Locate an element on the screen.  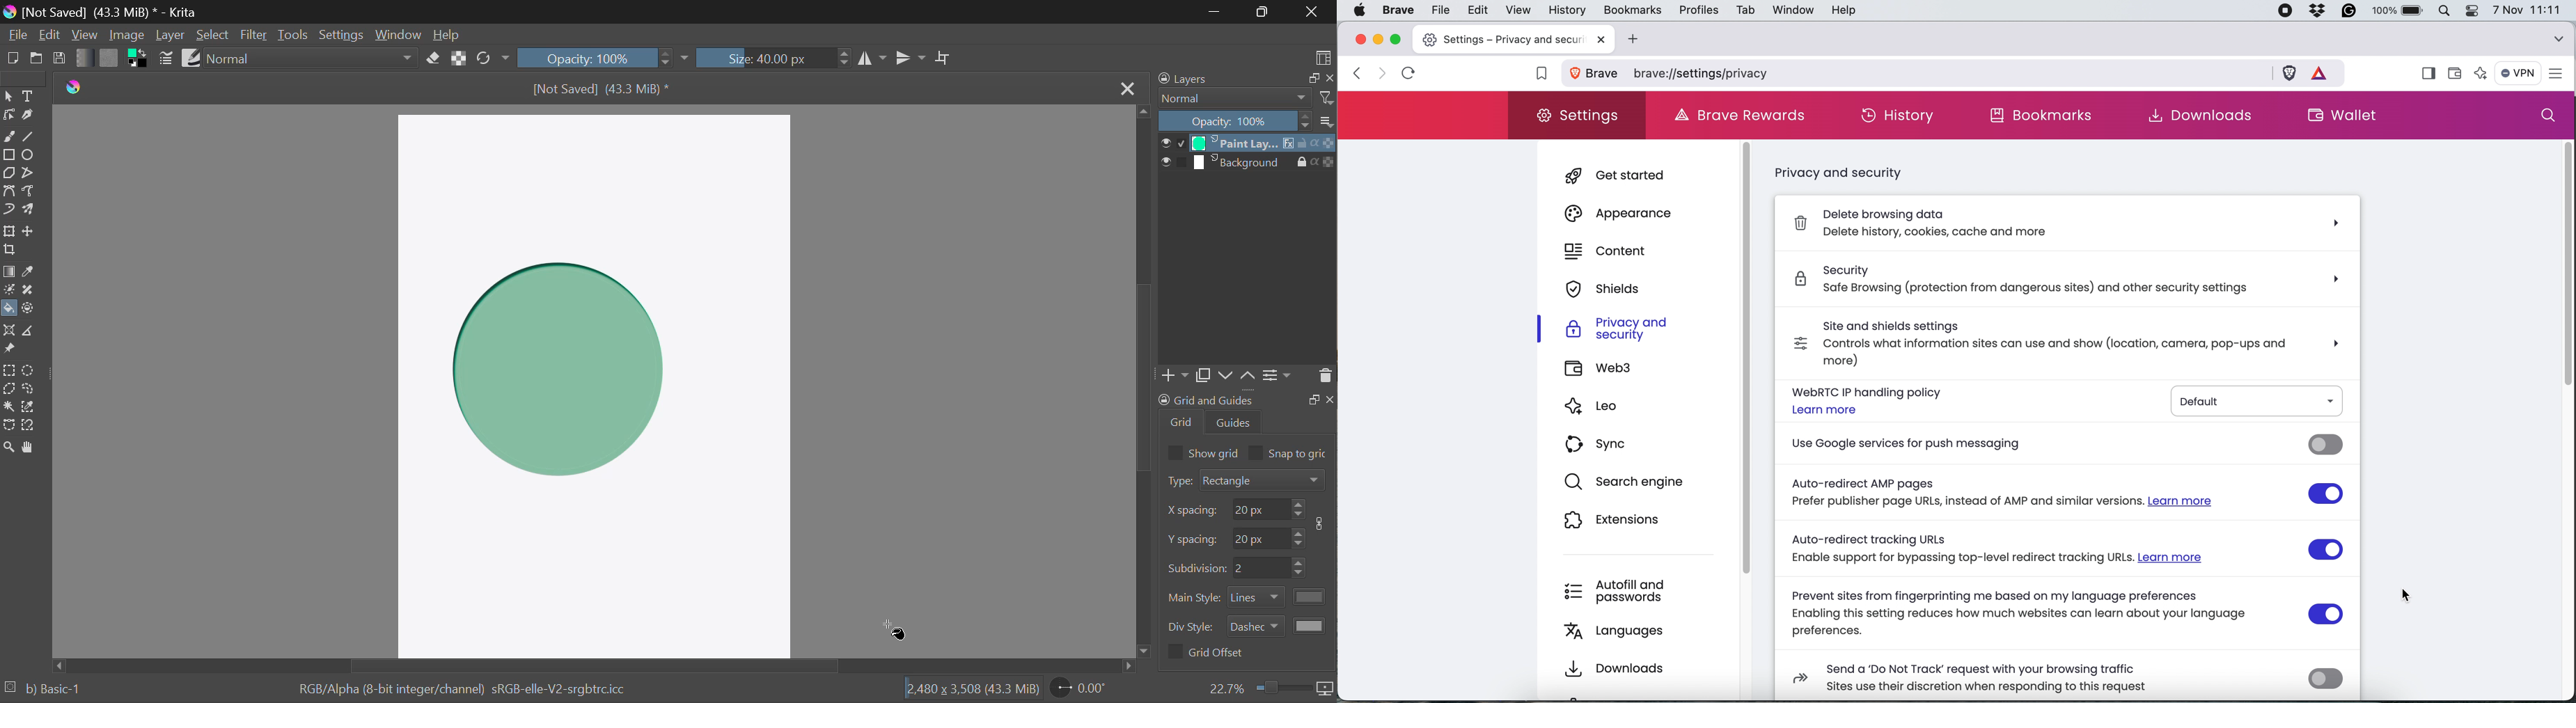
Continuous Selection is located at coordinates (8, 409).